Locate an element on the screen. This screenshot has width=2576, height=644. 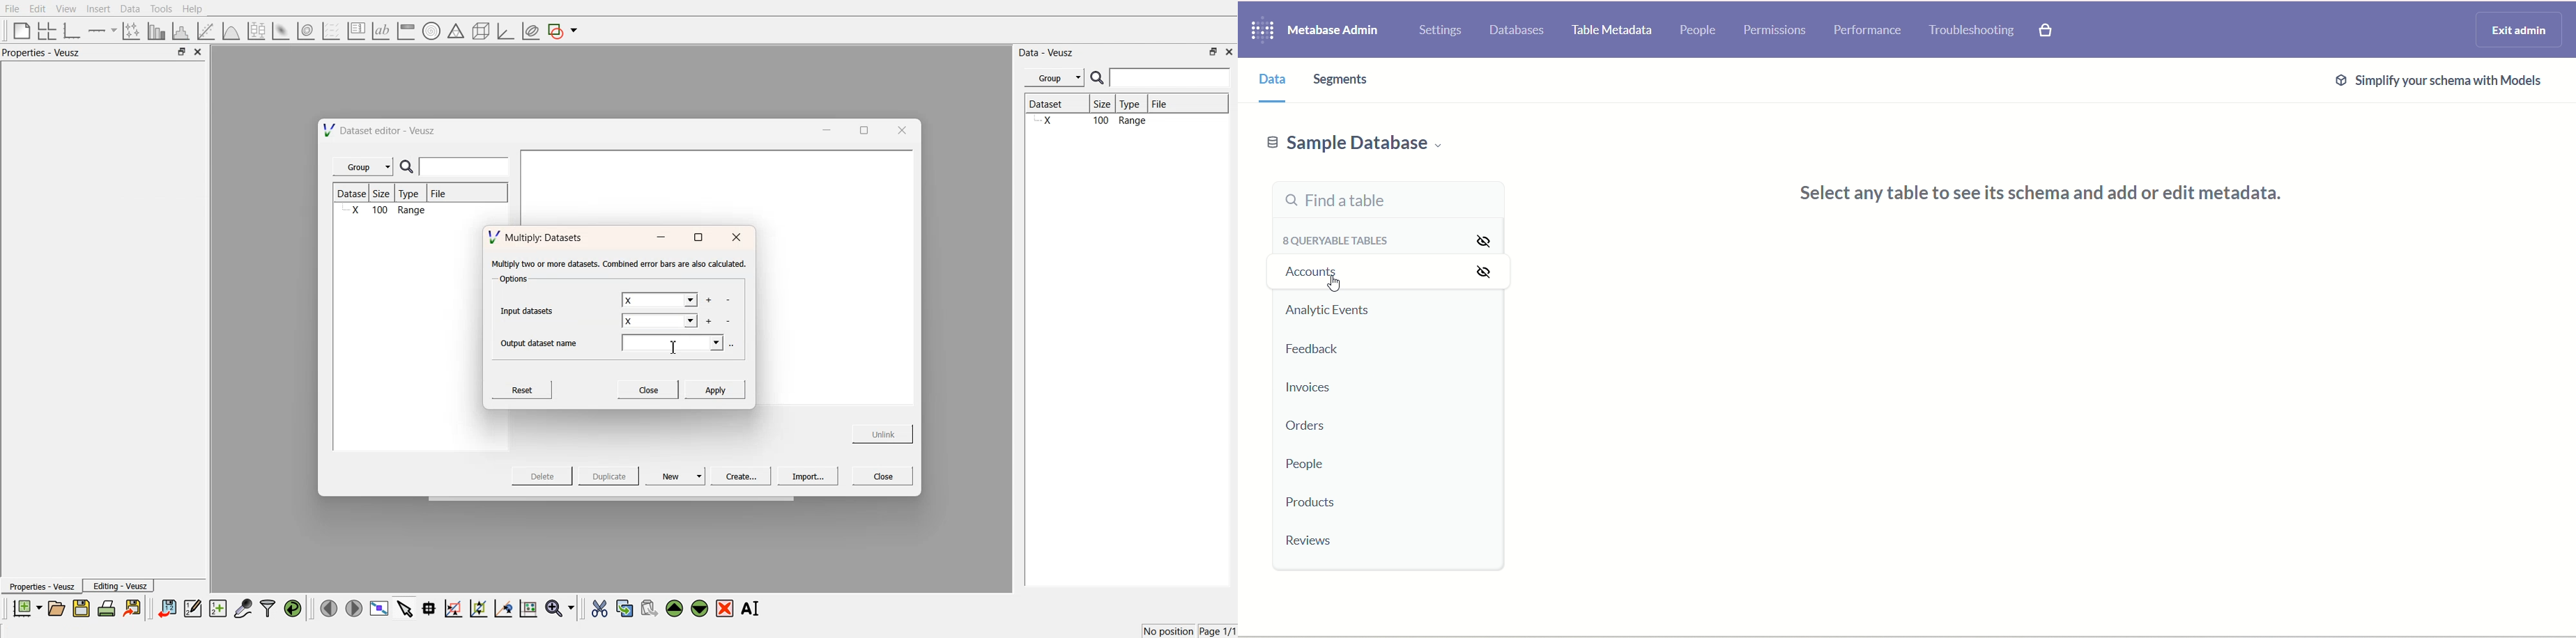
print is located at coordinates (110, 608).